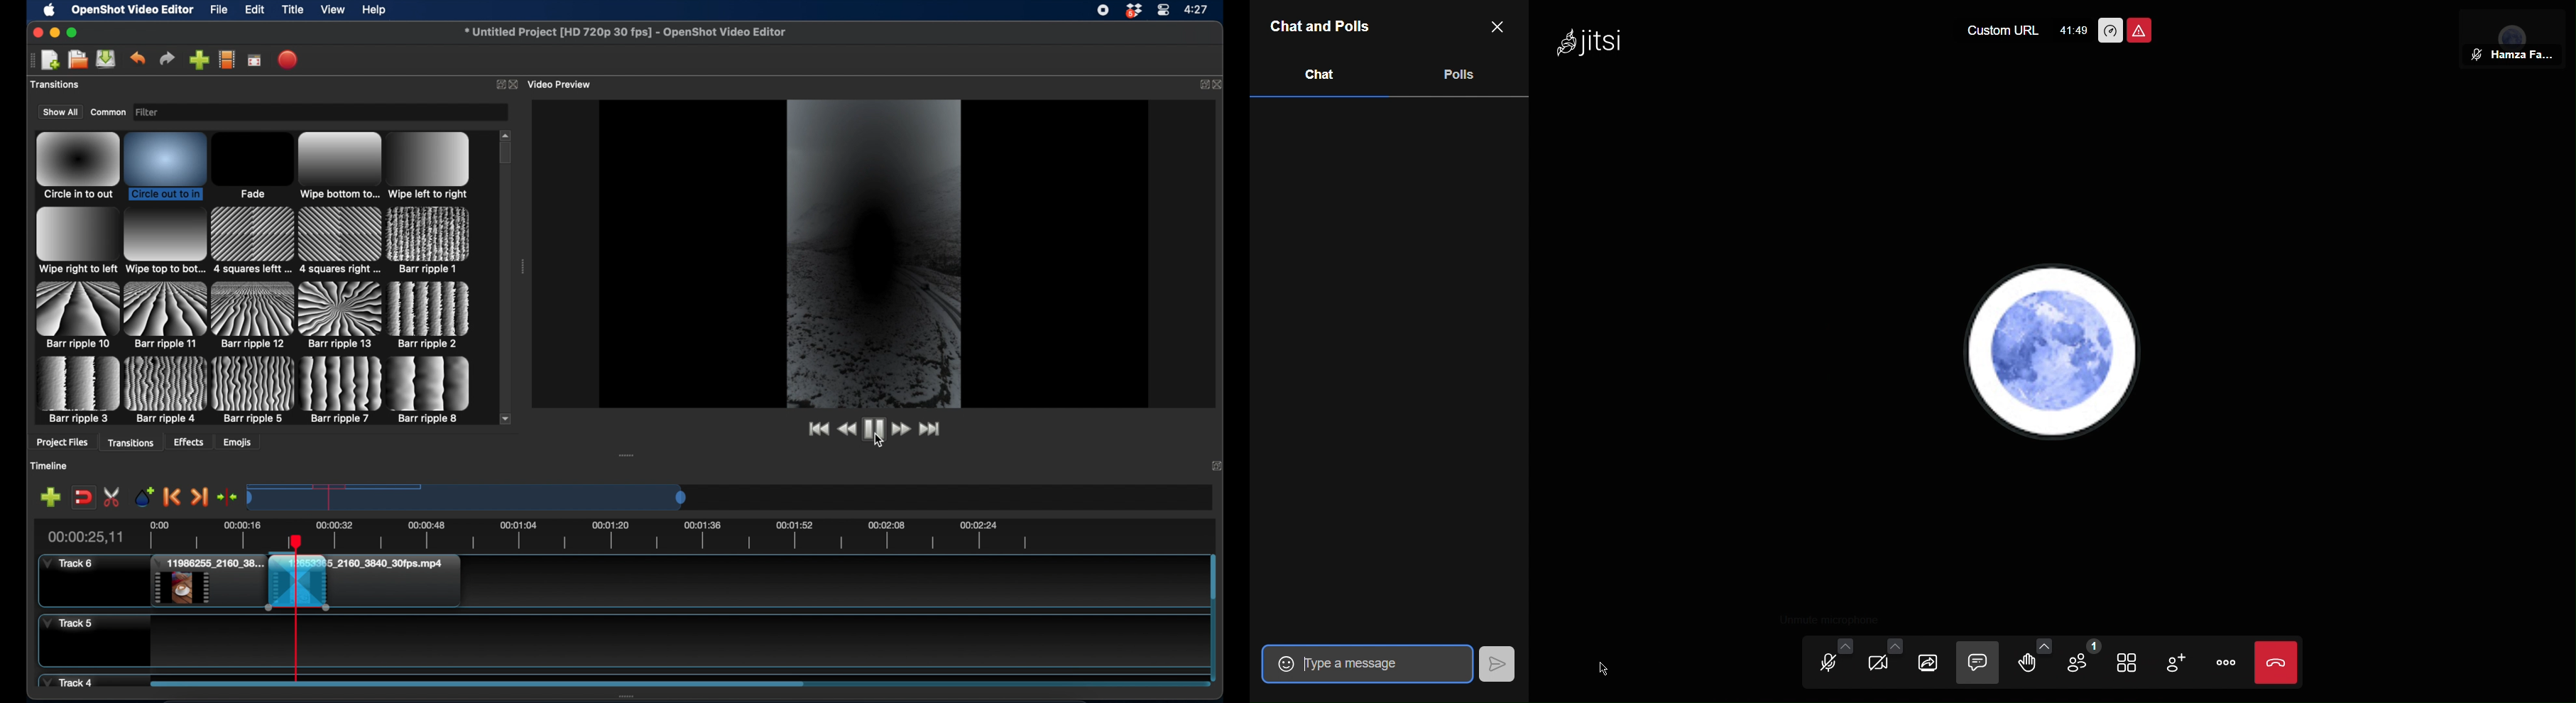 This screenshot has width=2576, height=728. I want to click on Close, so click(1499, 29).